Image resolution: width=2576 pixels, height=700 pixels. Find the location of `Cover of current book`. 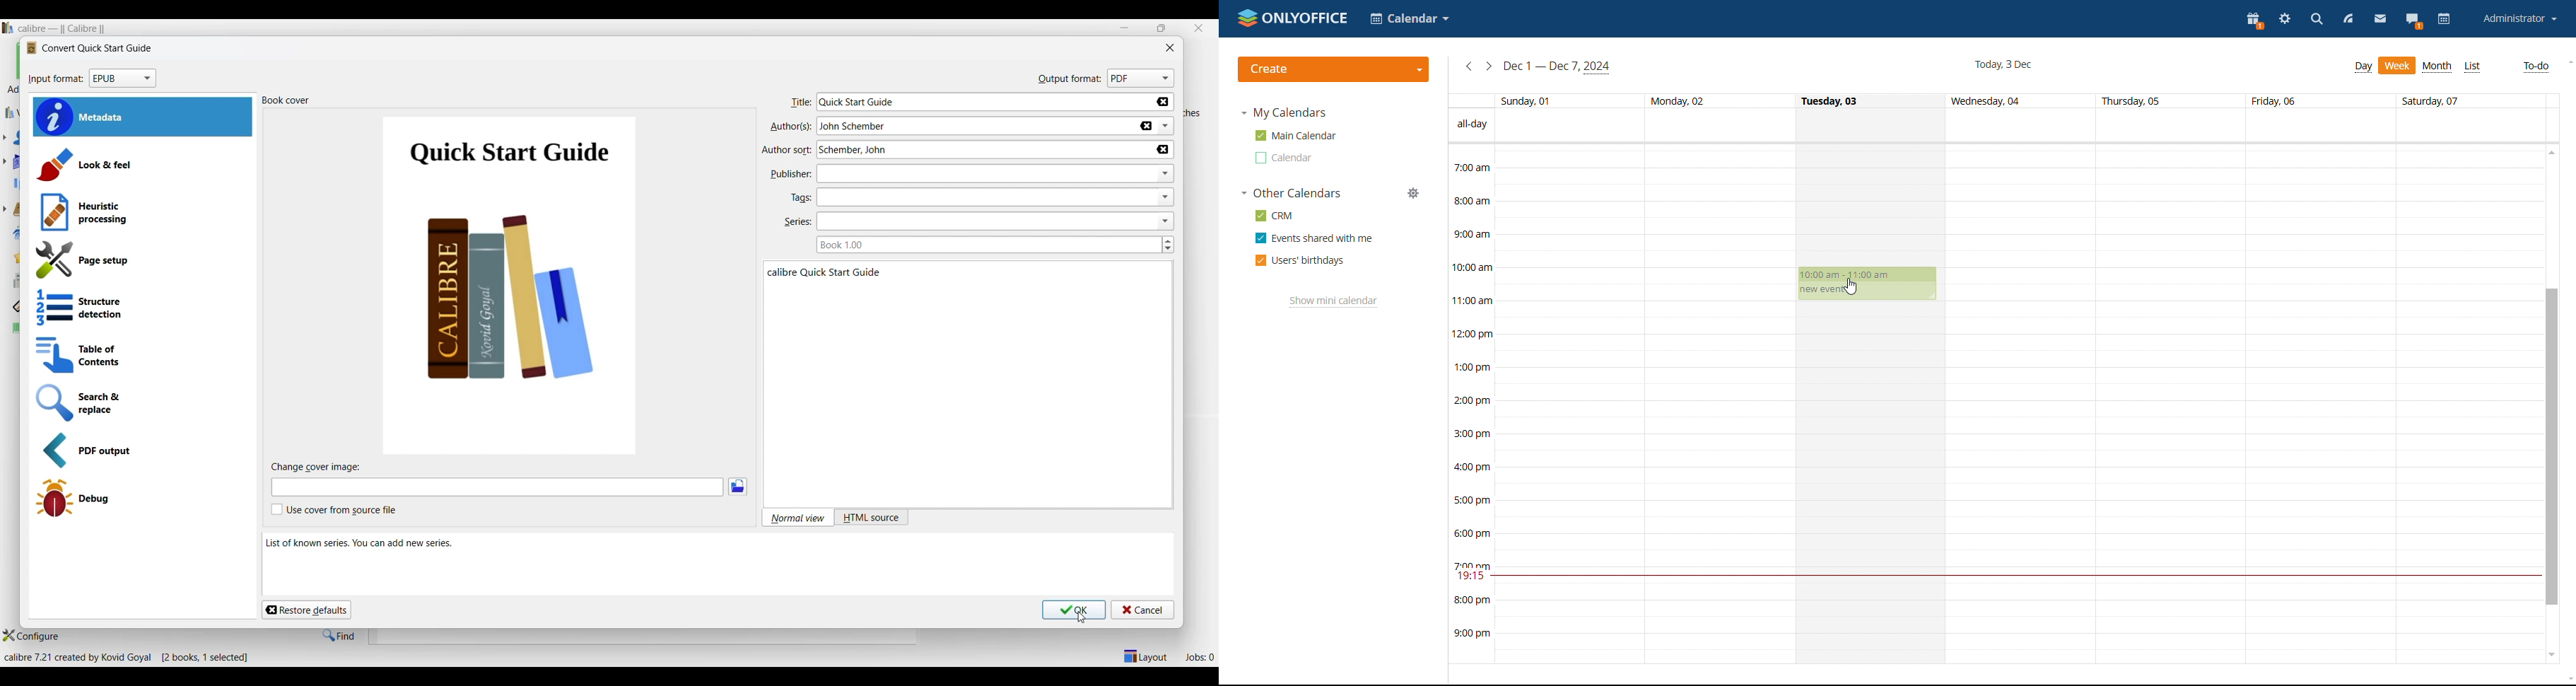

Cover of current book is located at coordinates (512, 284).